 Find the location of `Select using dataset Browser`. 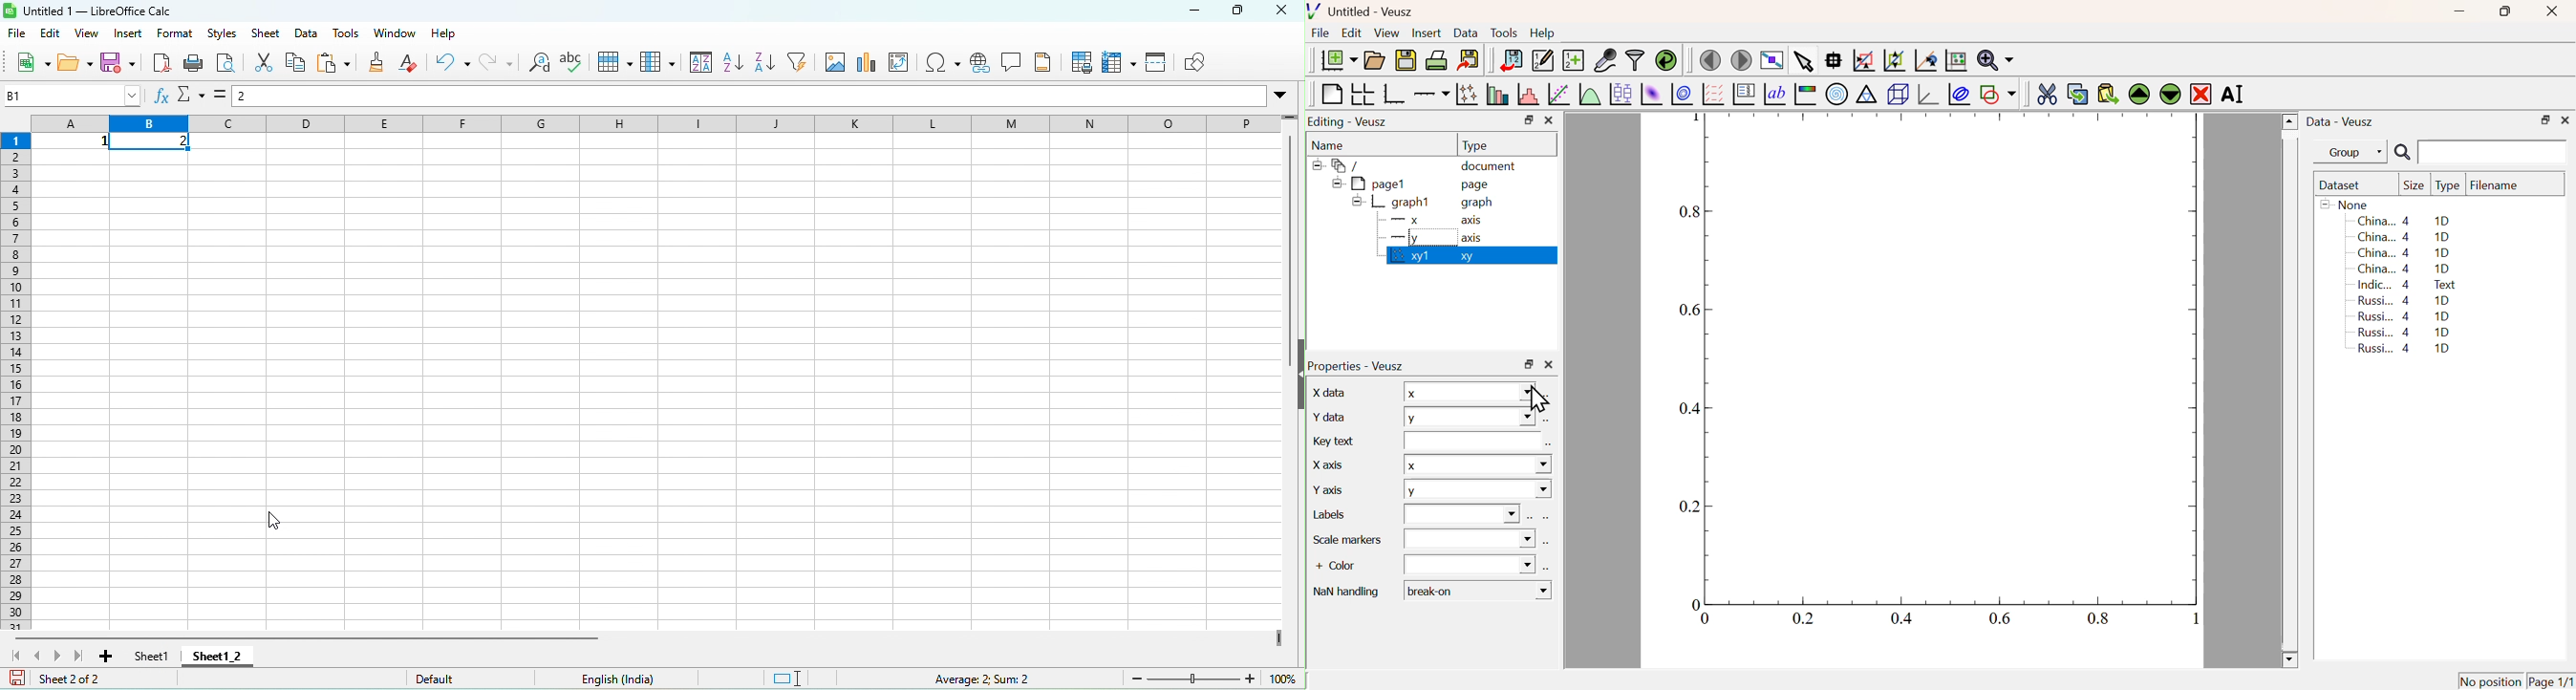

Select using dataset Browser is located at coordinates (1545, 518).